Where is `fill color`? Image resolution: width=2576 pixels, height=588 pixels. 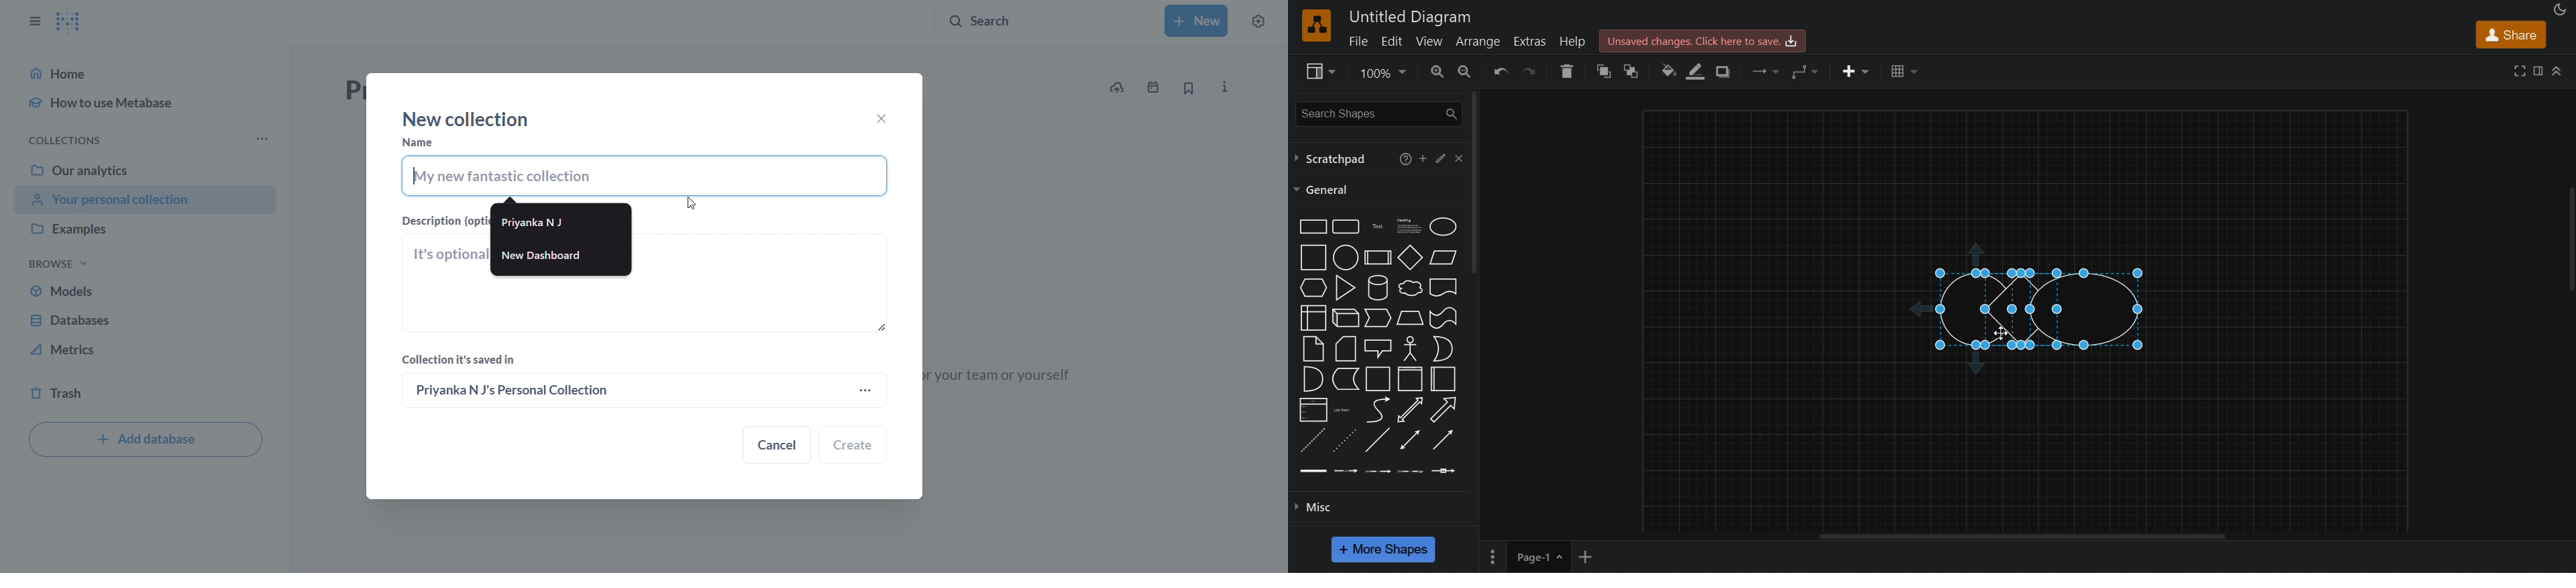 fill color is located at coordinates (1669, 71).